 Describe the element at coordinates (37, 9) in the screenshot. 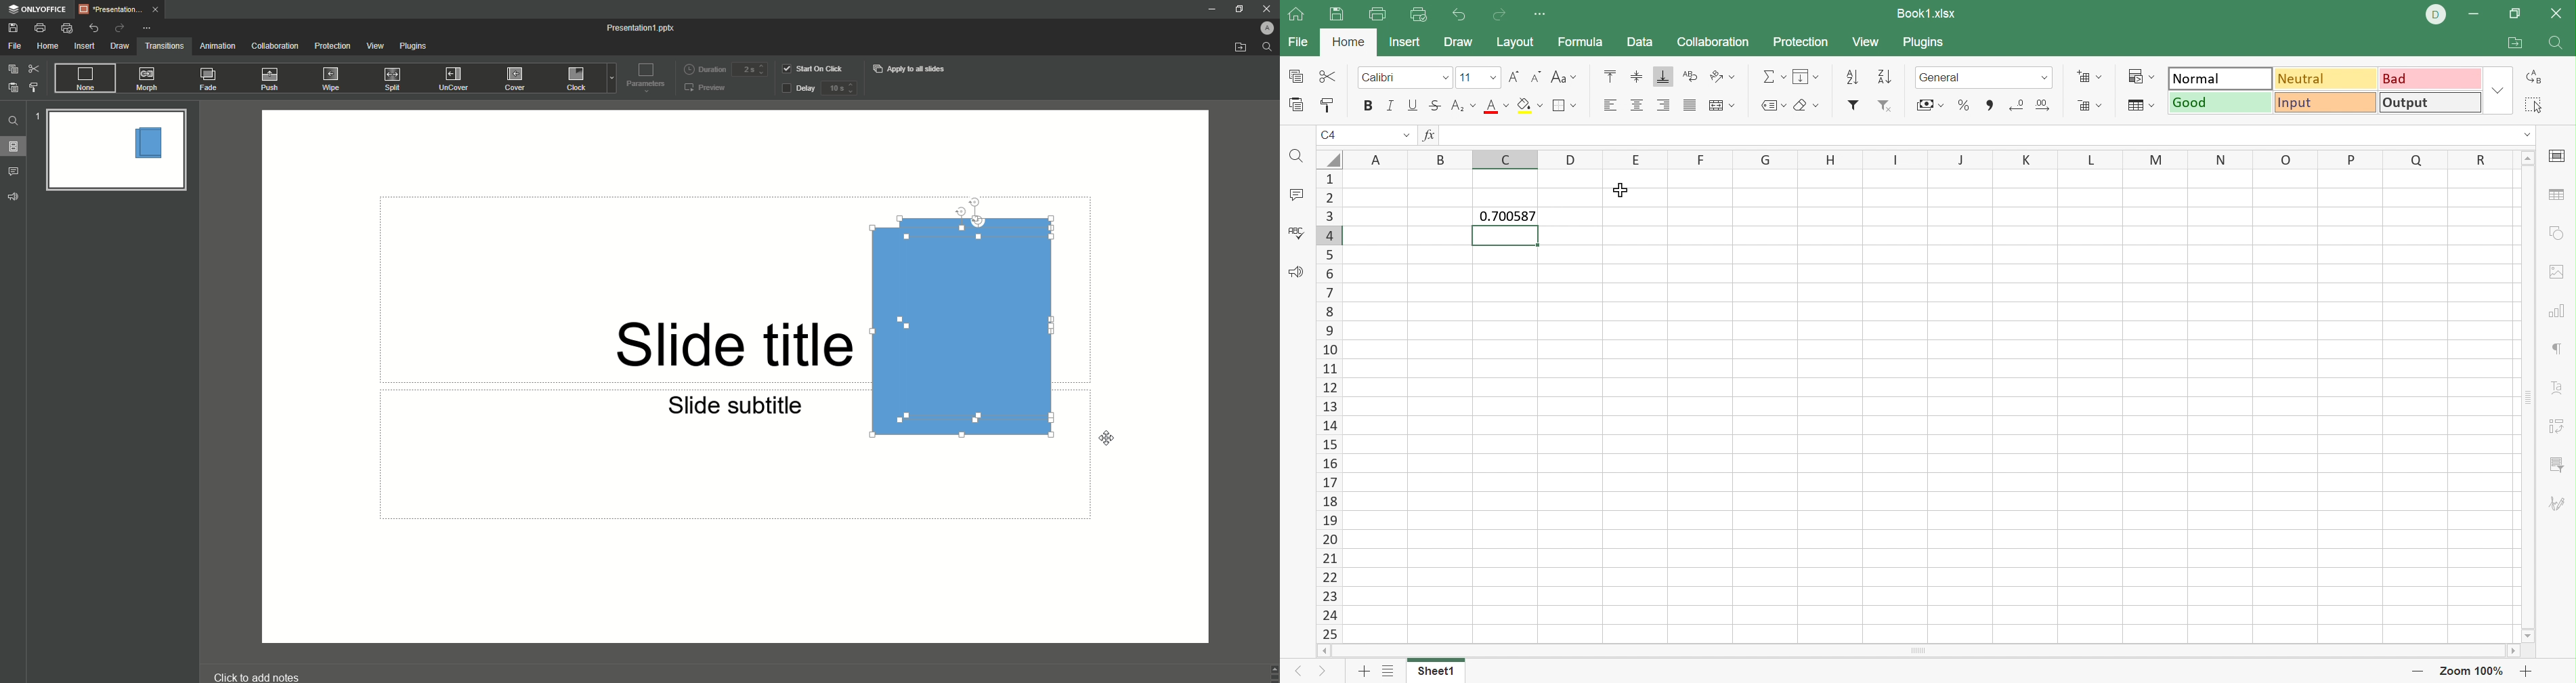

I see `ONLYOFFICE` at that location.